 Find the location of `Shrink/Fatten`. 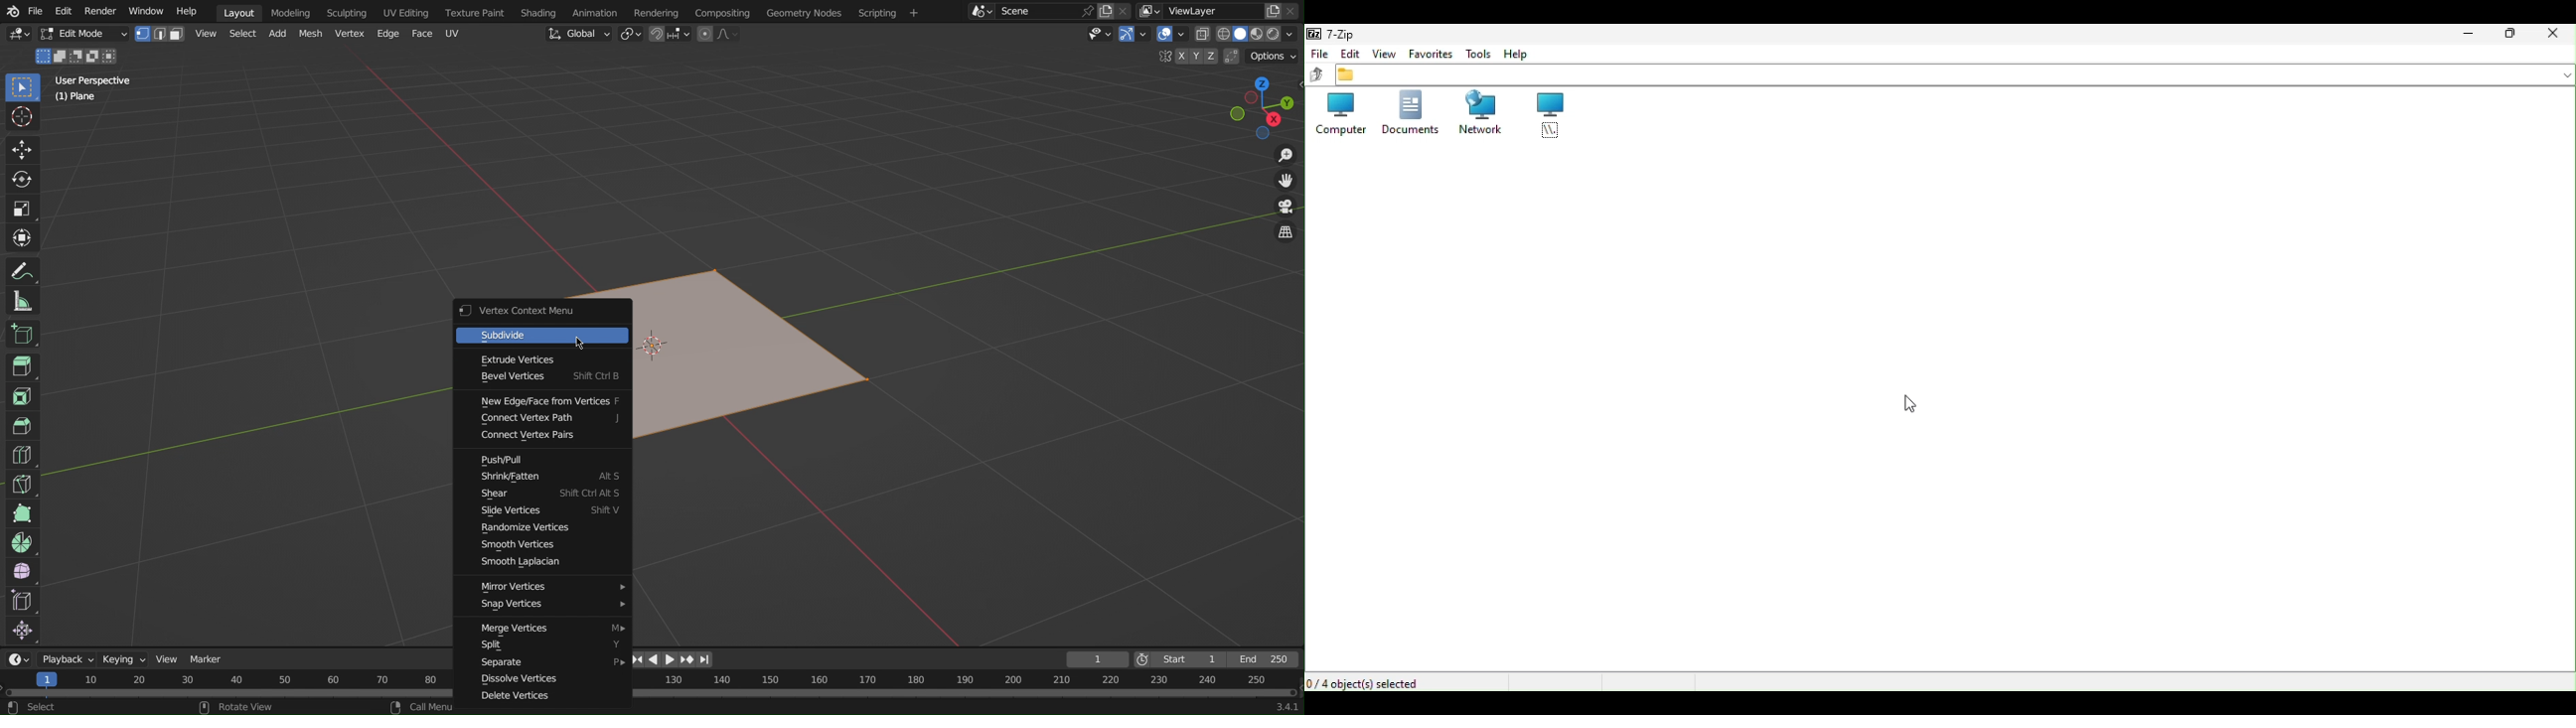

Shrink/Fatten is located at coordinates (549, 477).